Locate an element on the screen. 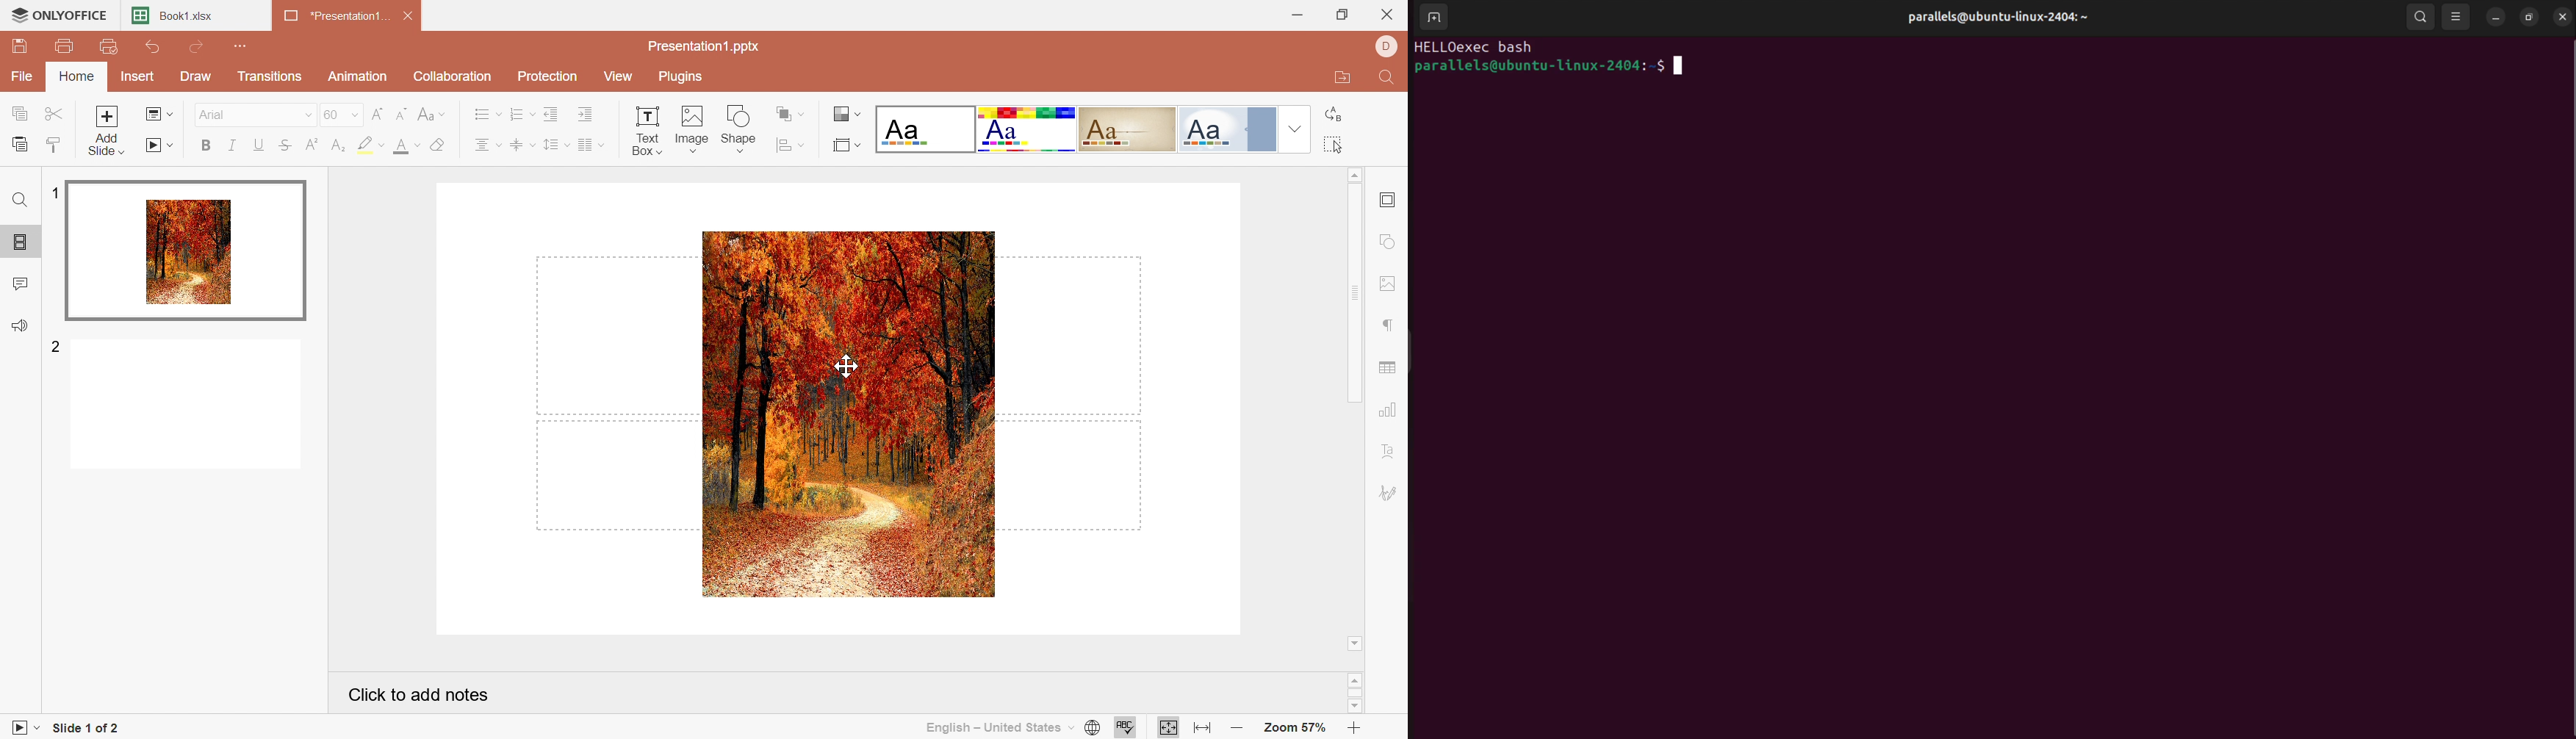  Superscript is located at coordinates (313, 147).